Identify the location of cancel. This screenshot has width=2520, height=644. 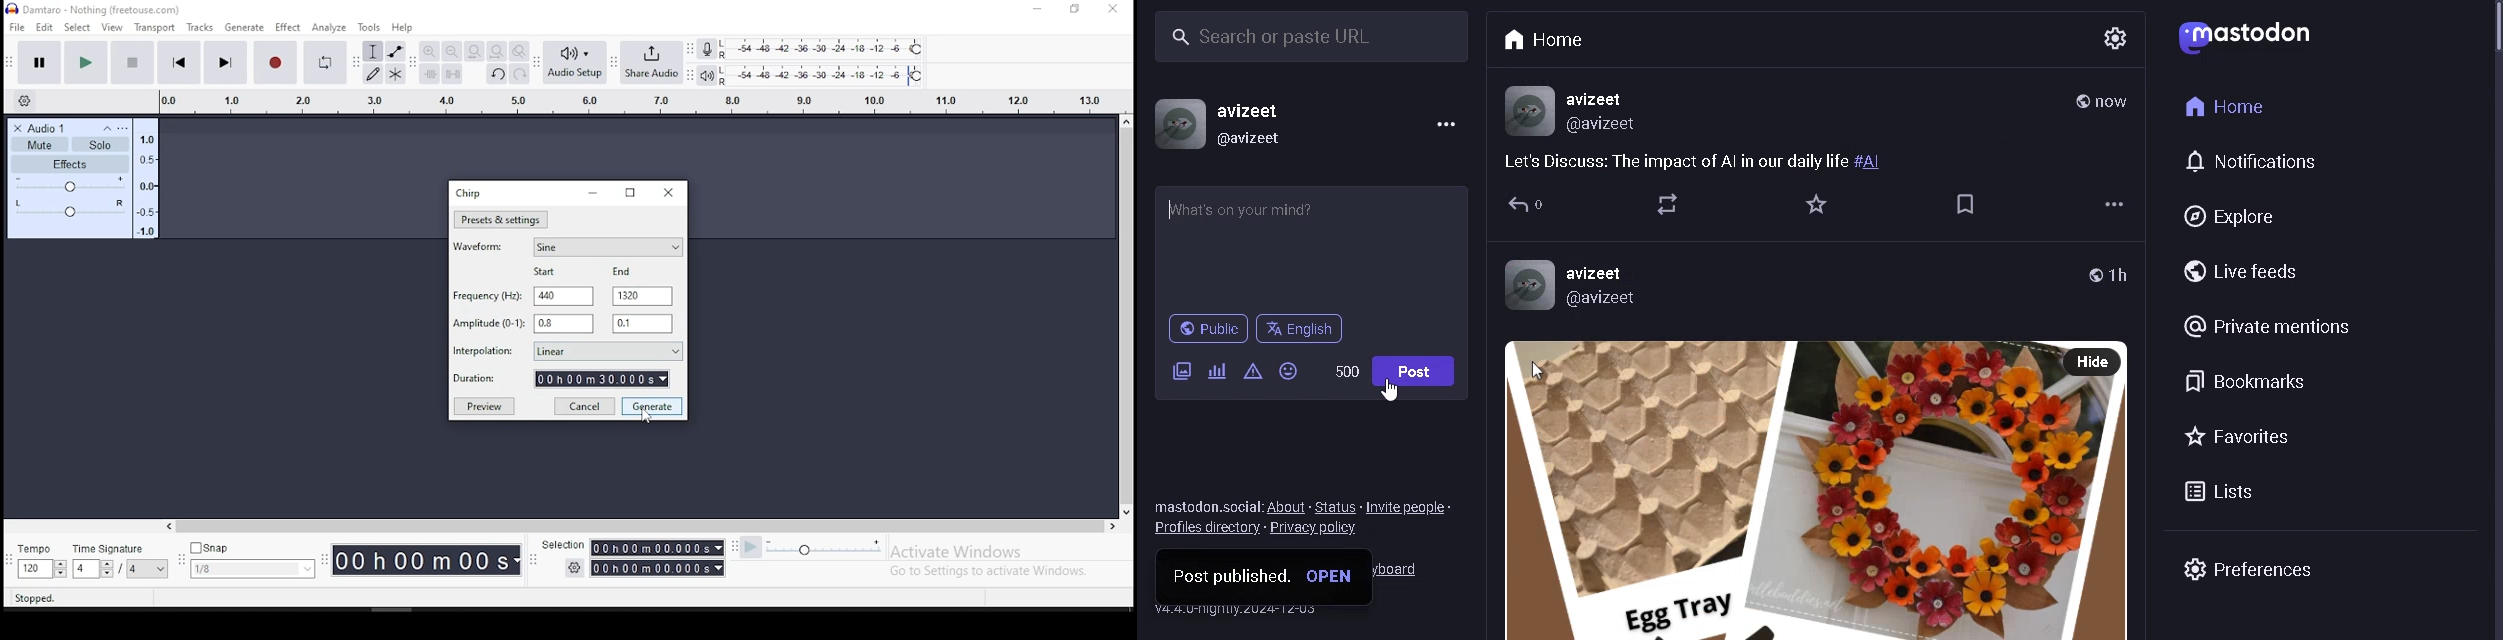
(585, 405).